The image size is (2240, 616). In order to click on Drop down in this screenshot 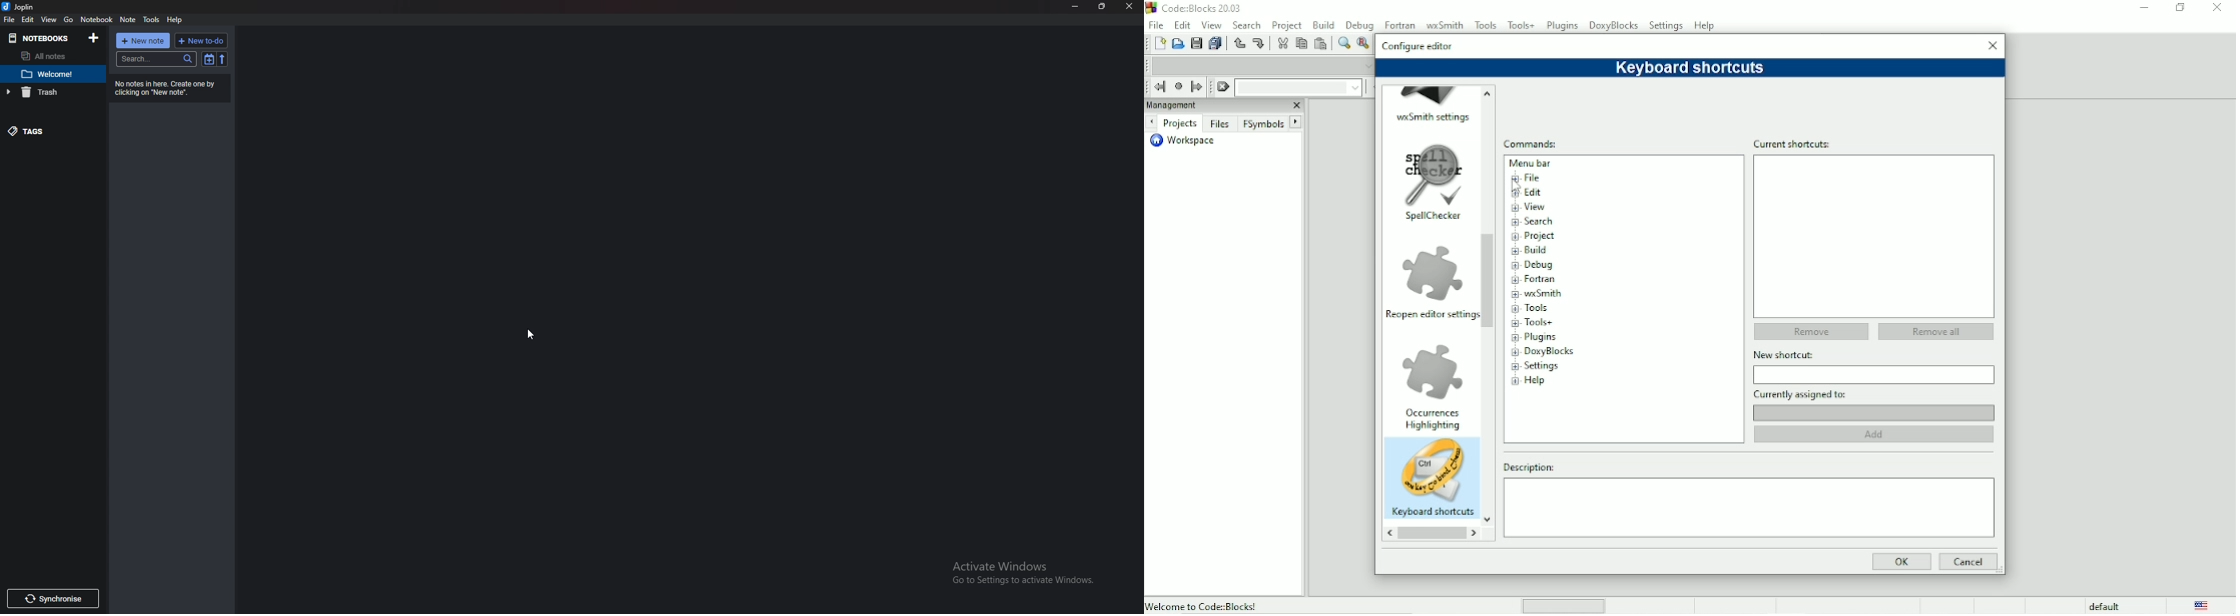, I will do `click(1354, 88)`.